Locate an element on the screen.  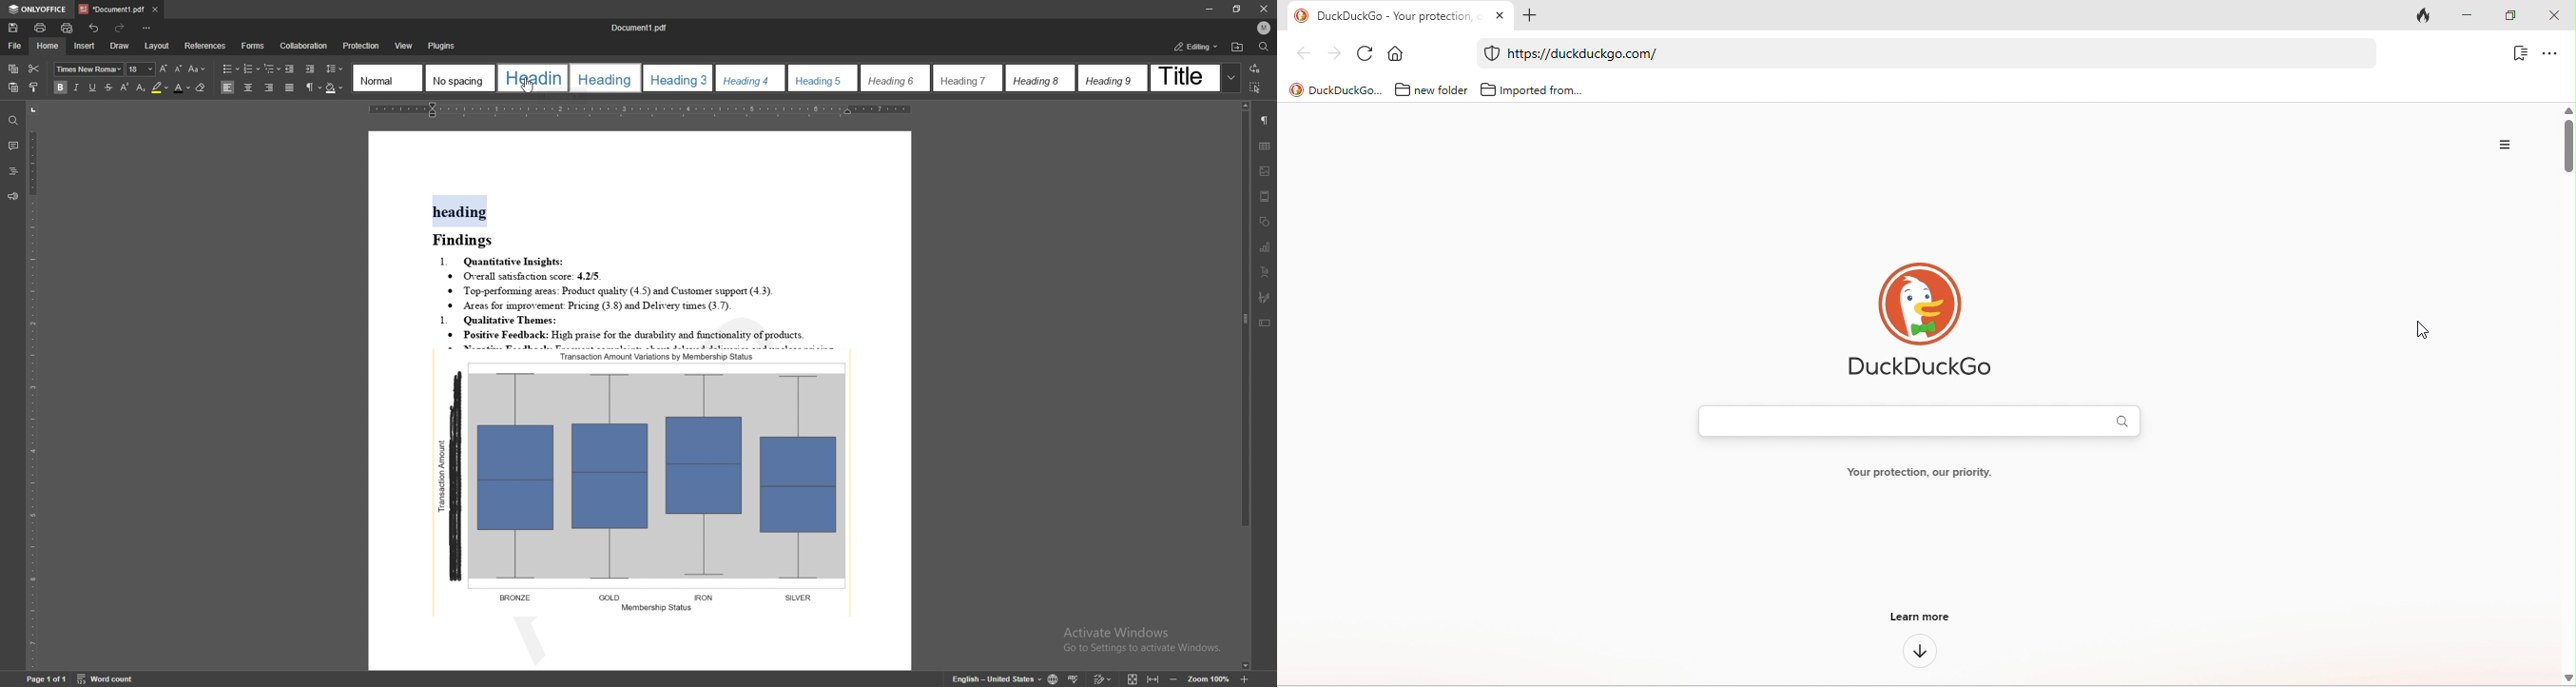
word count is located at coordinates (112, 680).